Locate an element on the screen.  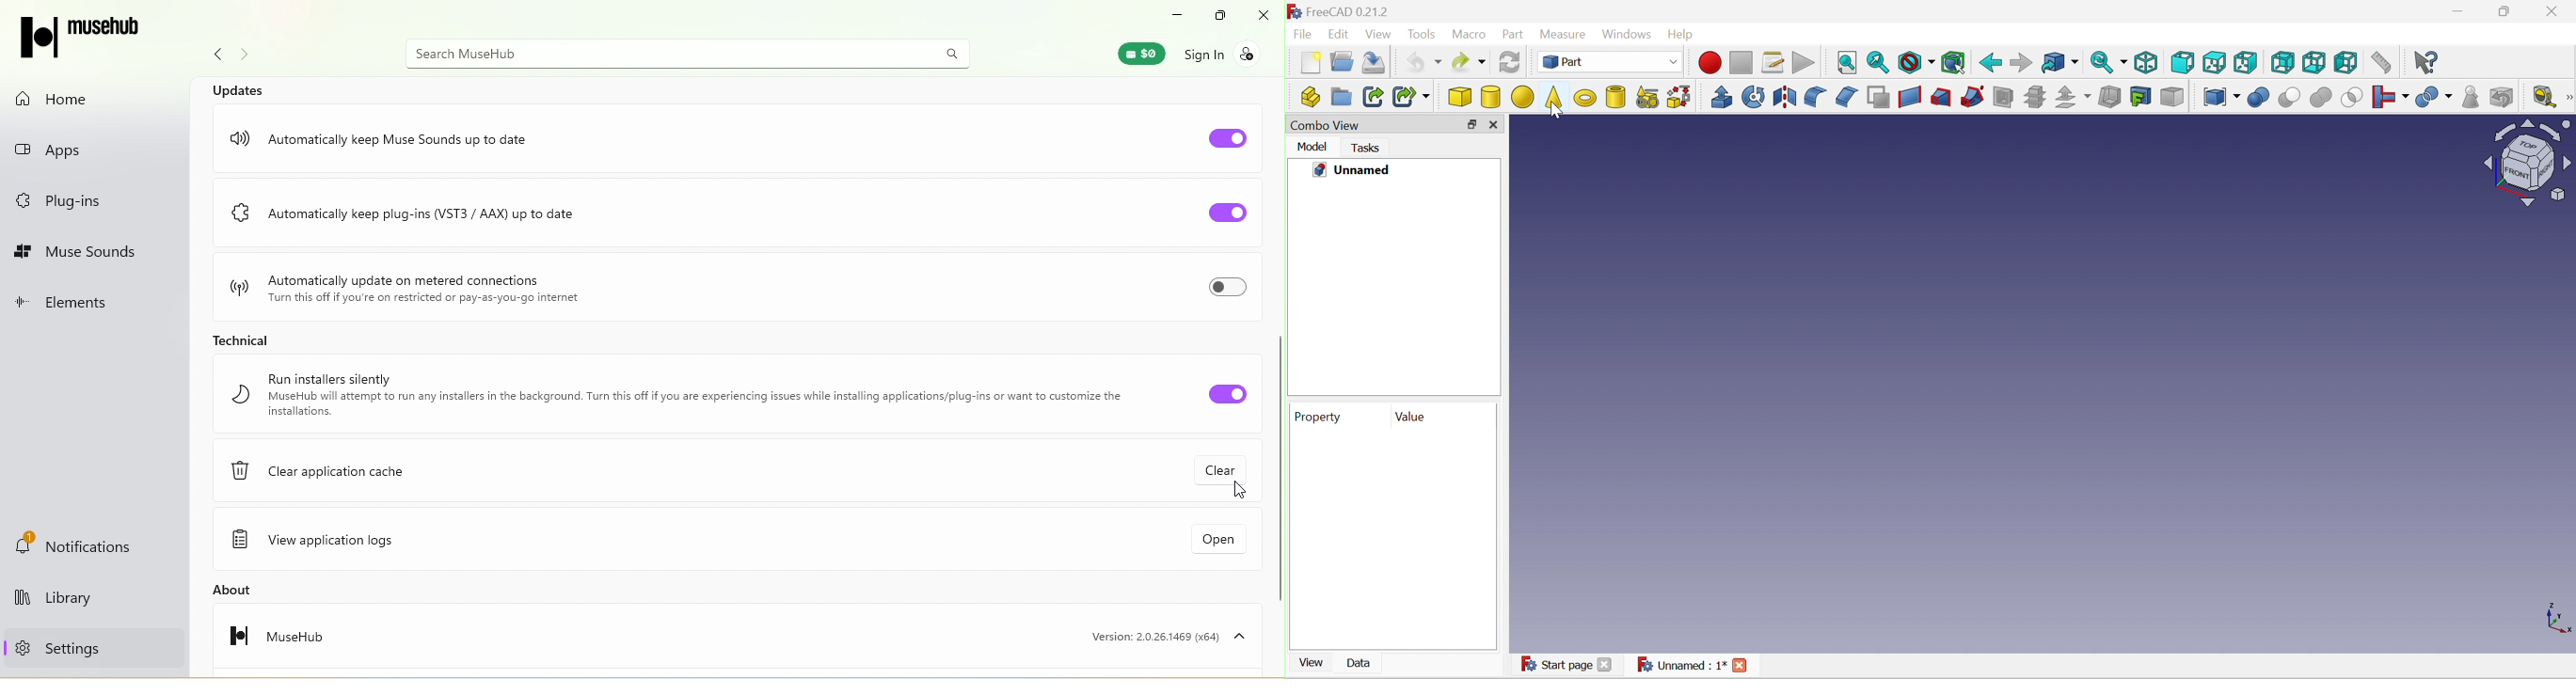
Measure liner is located at coordinates (2539, 97).